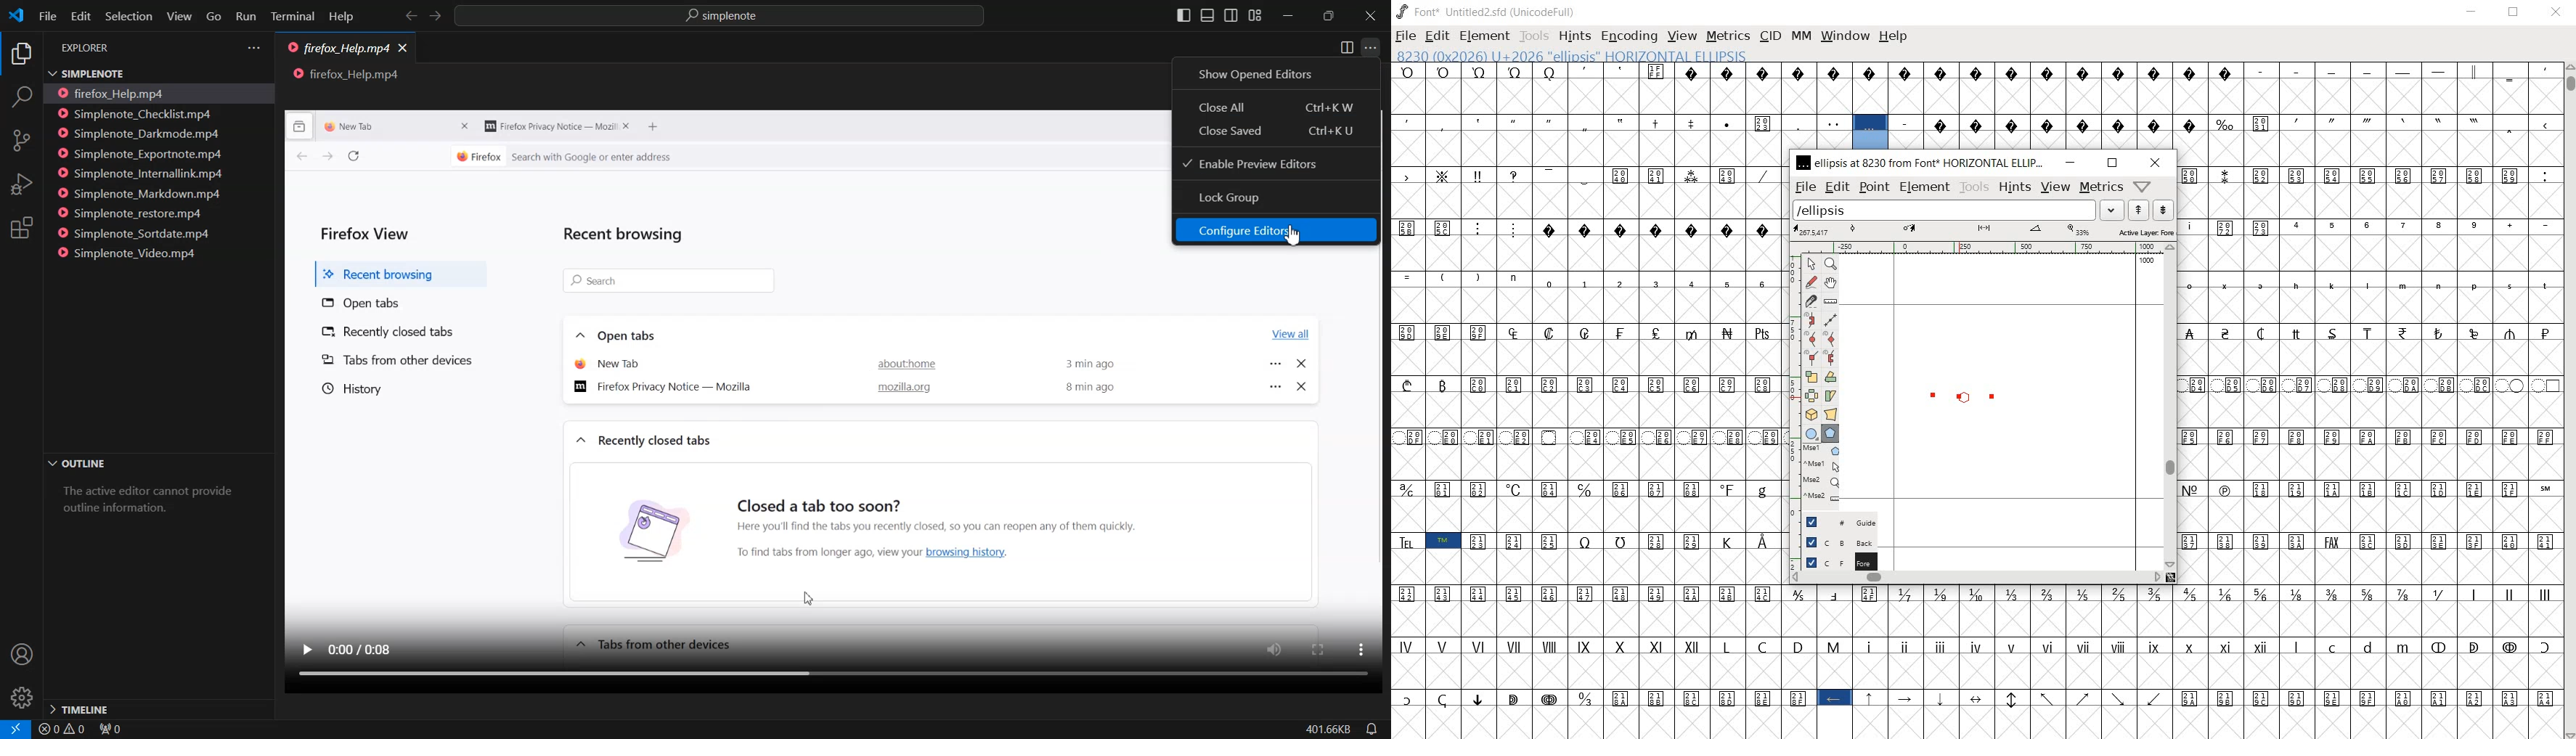  I want to click on POINTER, so click(1814, 264).